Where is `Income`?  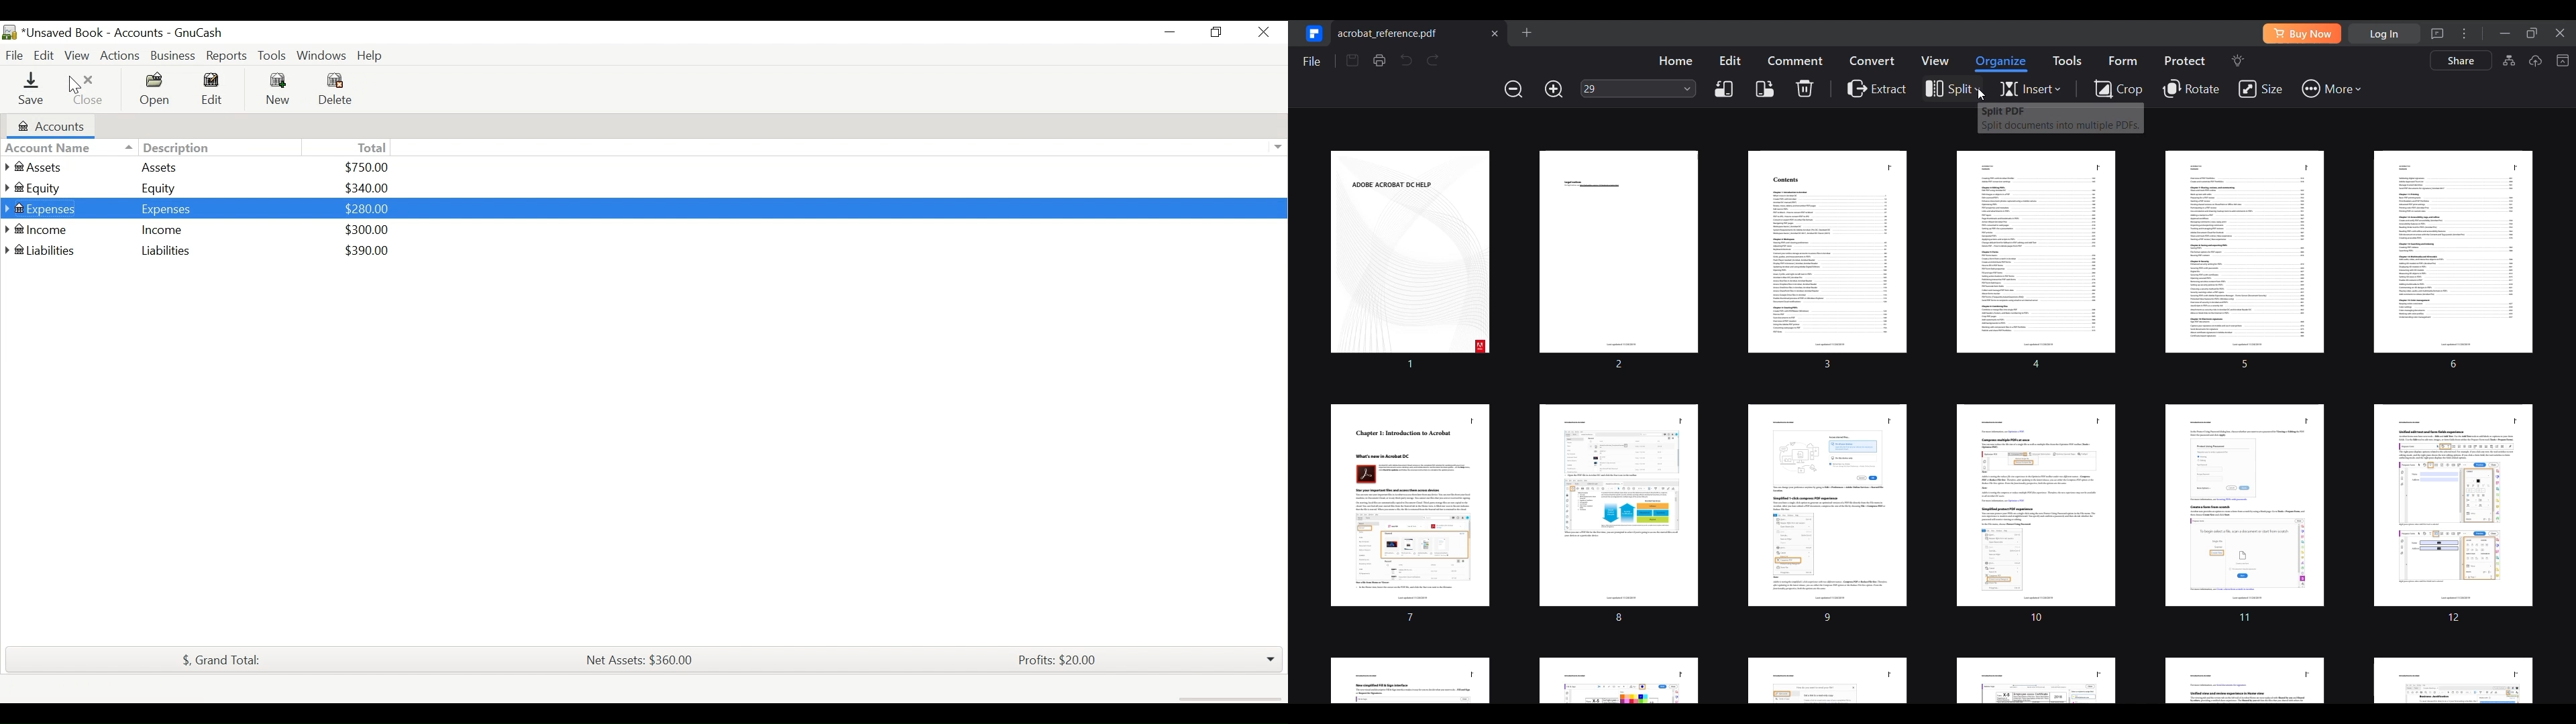
Income is located at coordinates (48, 230).